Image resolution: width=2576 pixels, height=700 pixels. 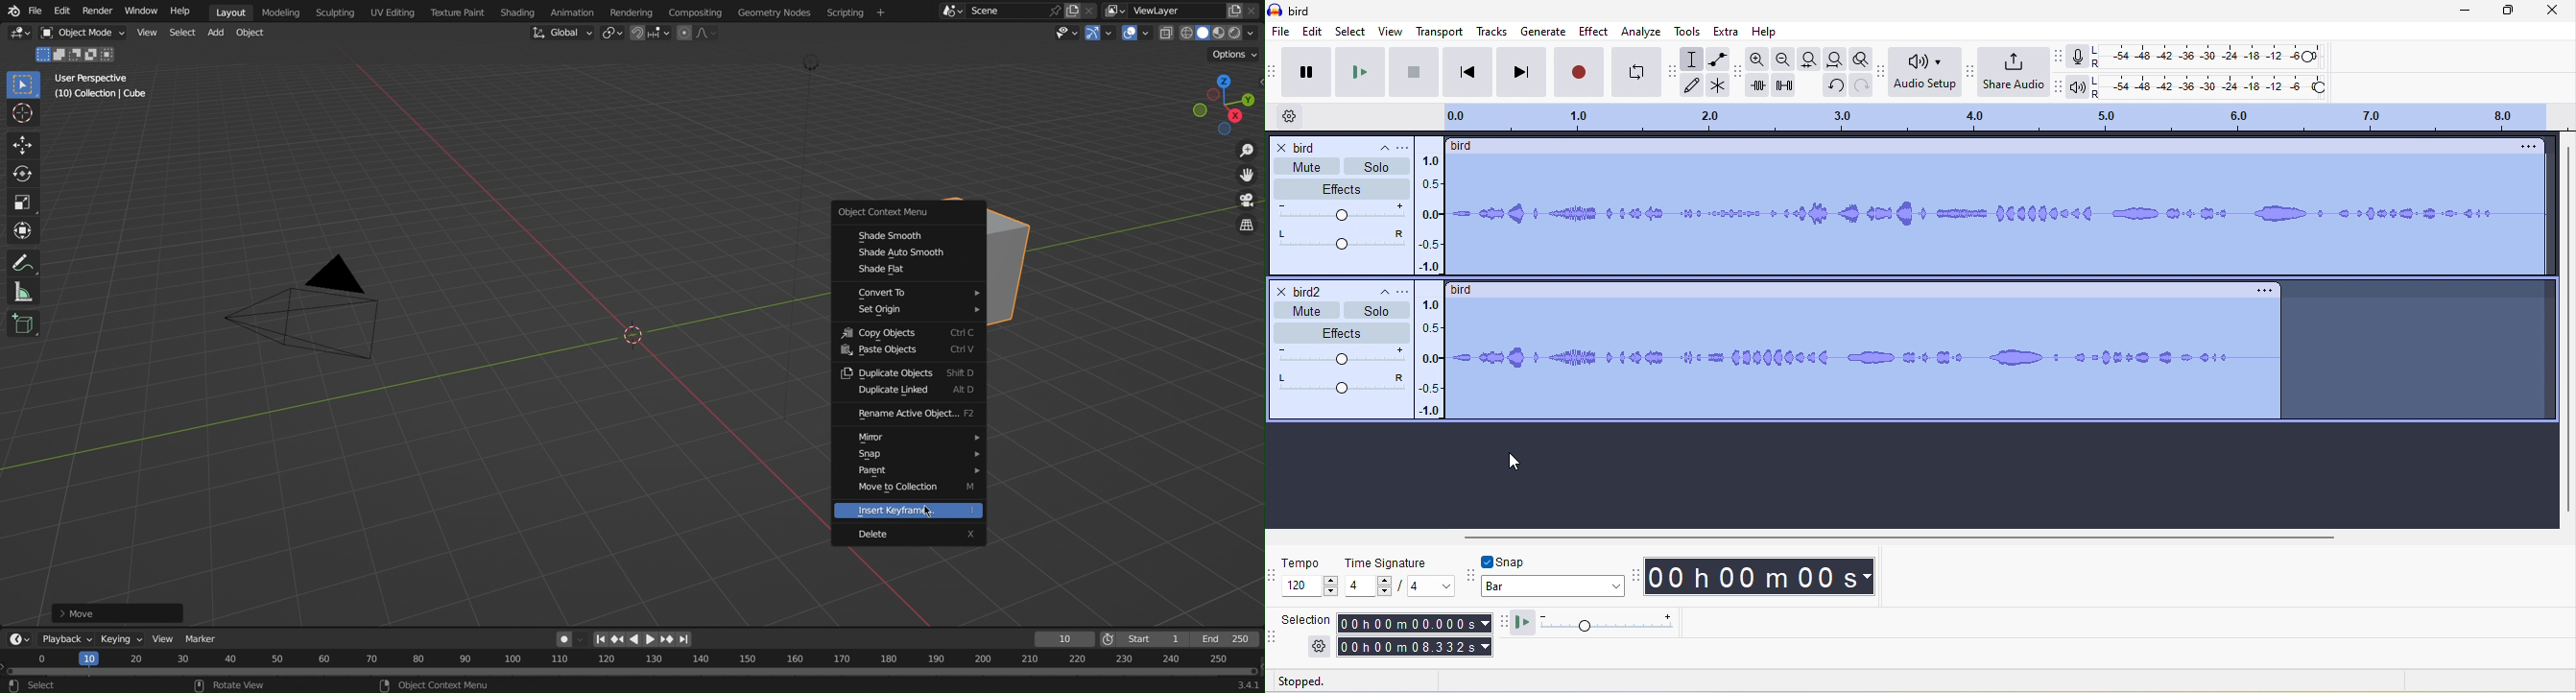 What do you see at coordinates (460, 11) in the screenshot?
I see `Texture Paint` at bounding box center [460, 11].